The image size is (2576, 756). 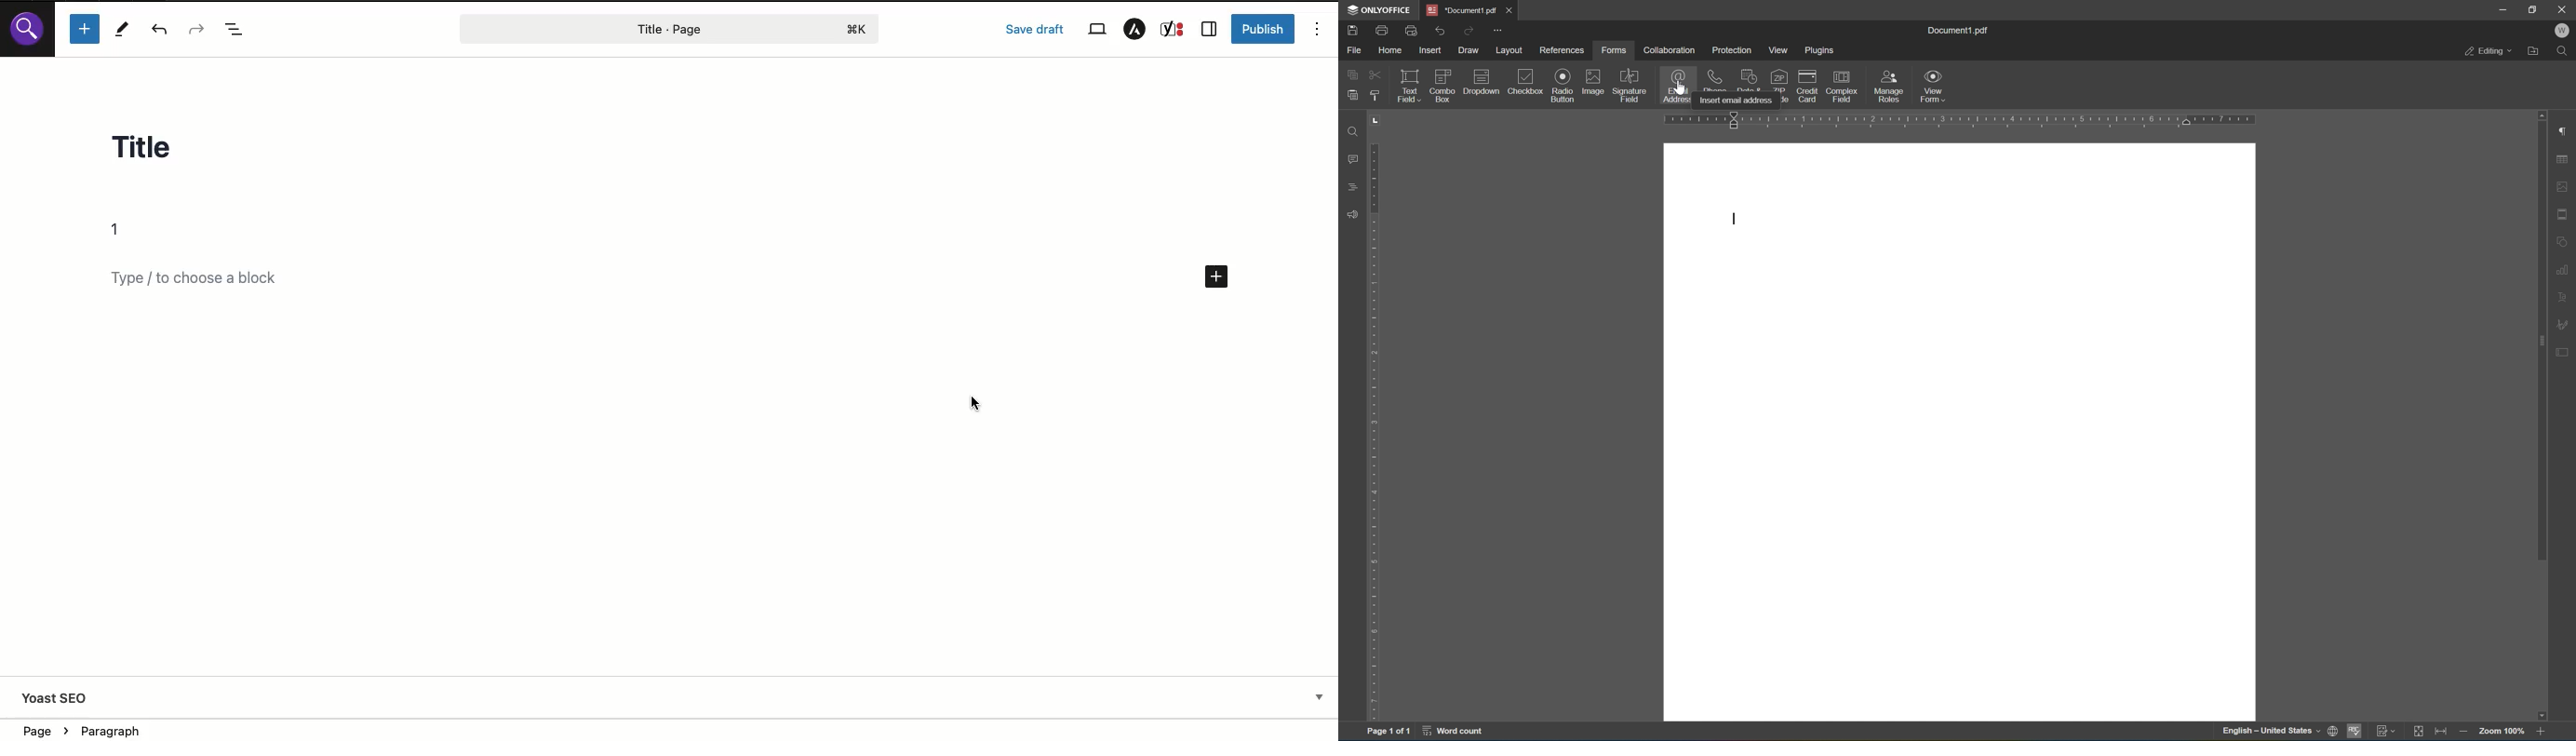 I want to click on cursor, so click(x=1680, y=88).